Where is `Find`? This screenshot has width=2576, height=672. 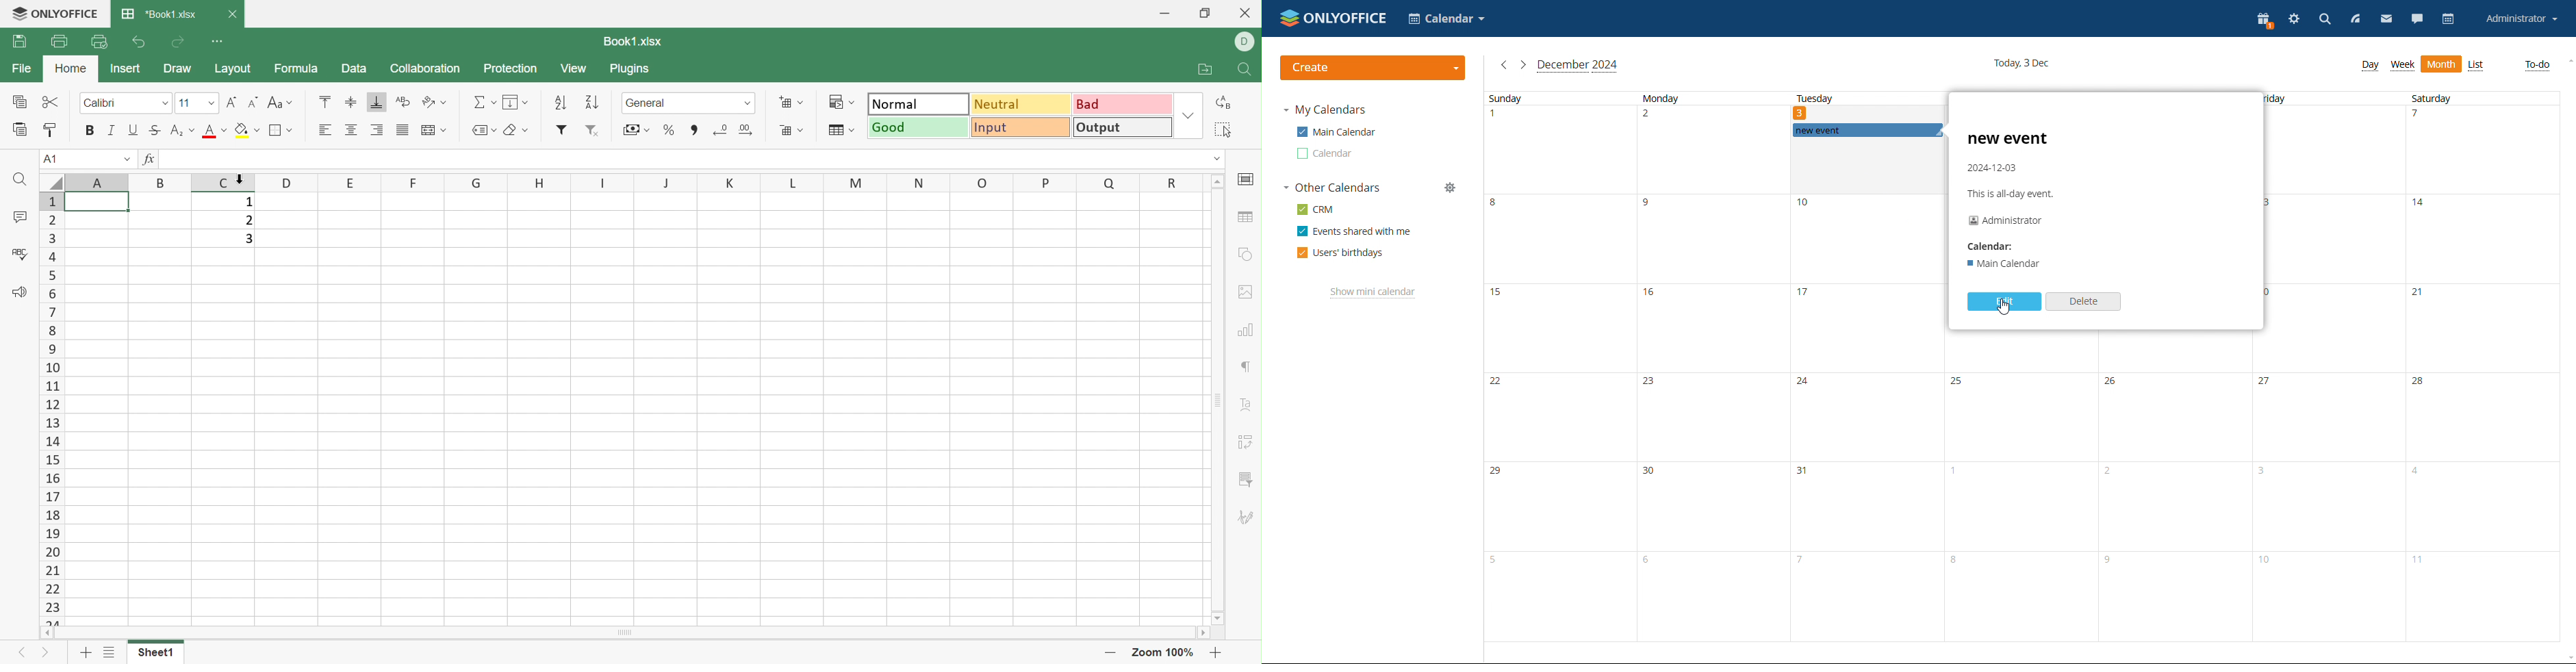
Find is located at coordinates (1246, 68).